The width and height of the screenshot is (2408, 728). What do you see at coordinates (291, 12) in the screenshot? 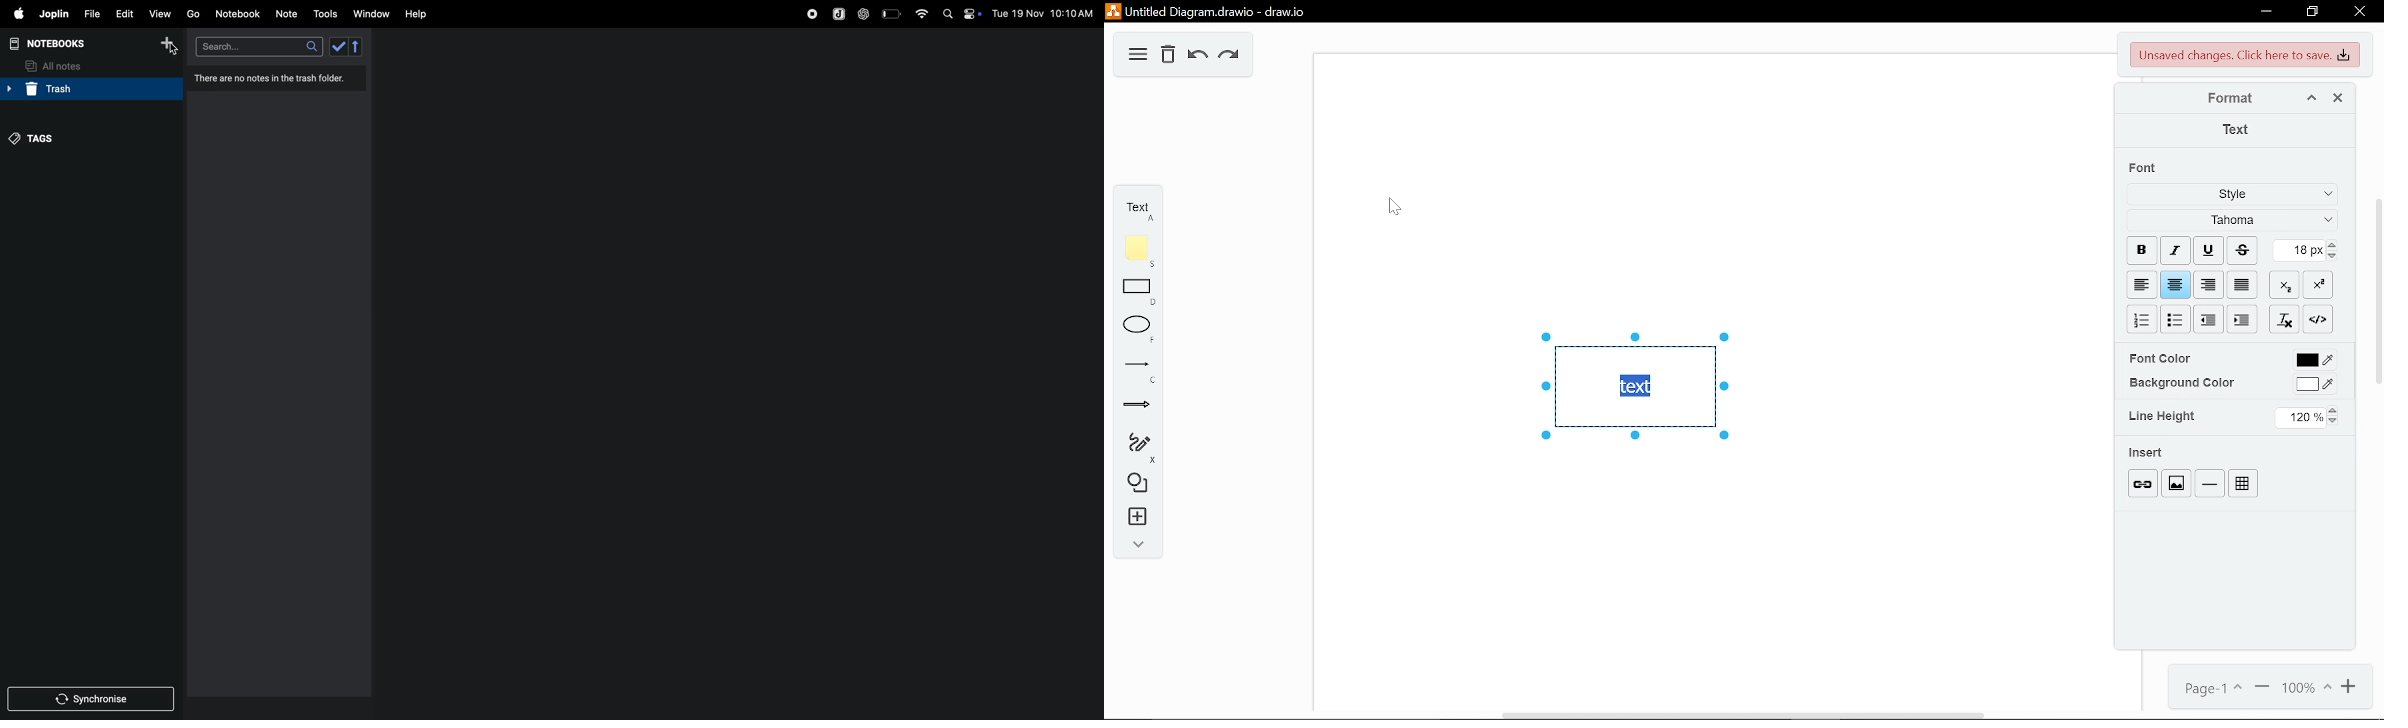
I see `note` at bounding box center [291, 12].